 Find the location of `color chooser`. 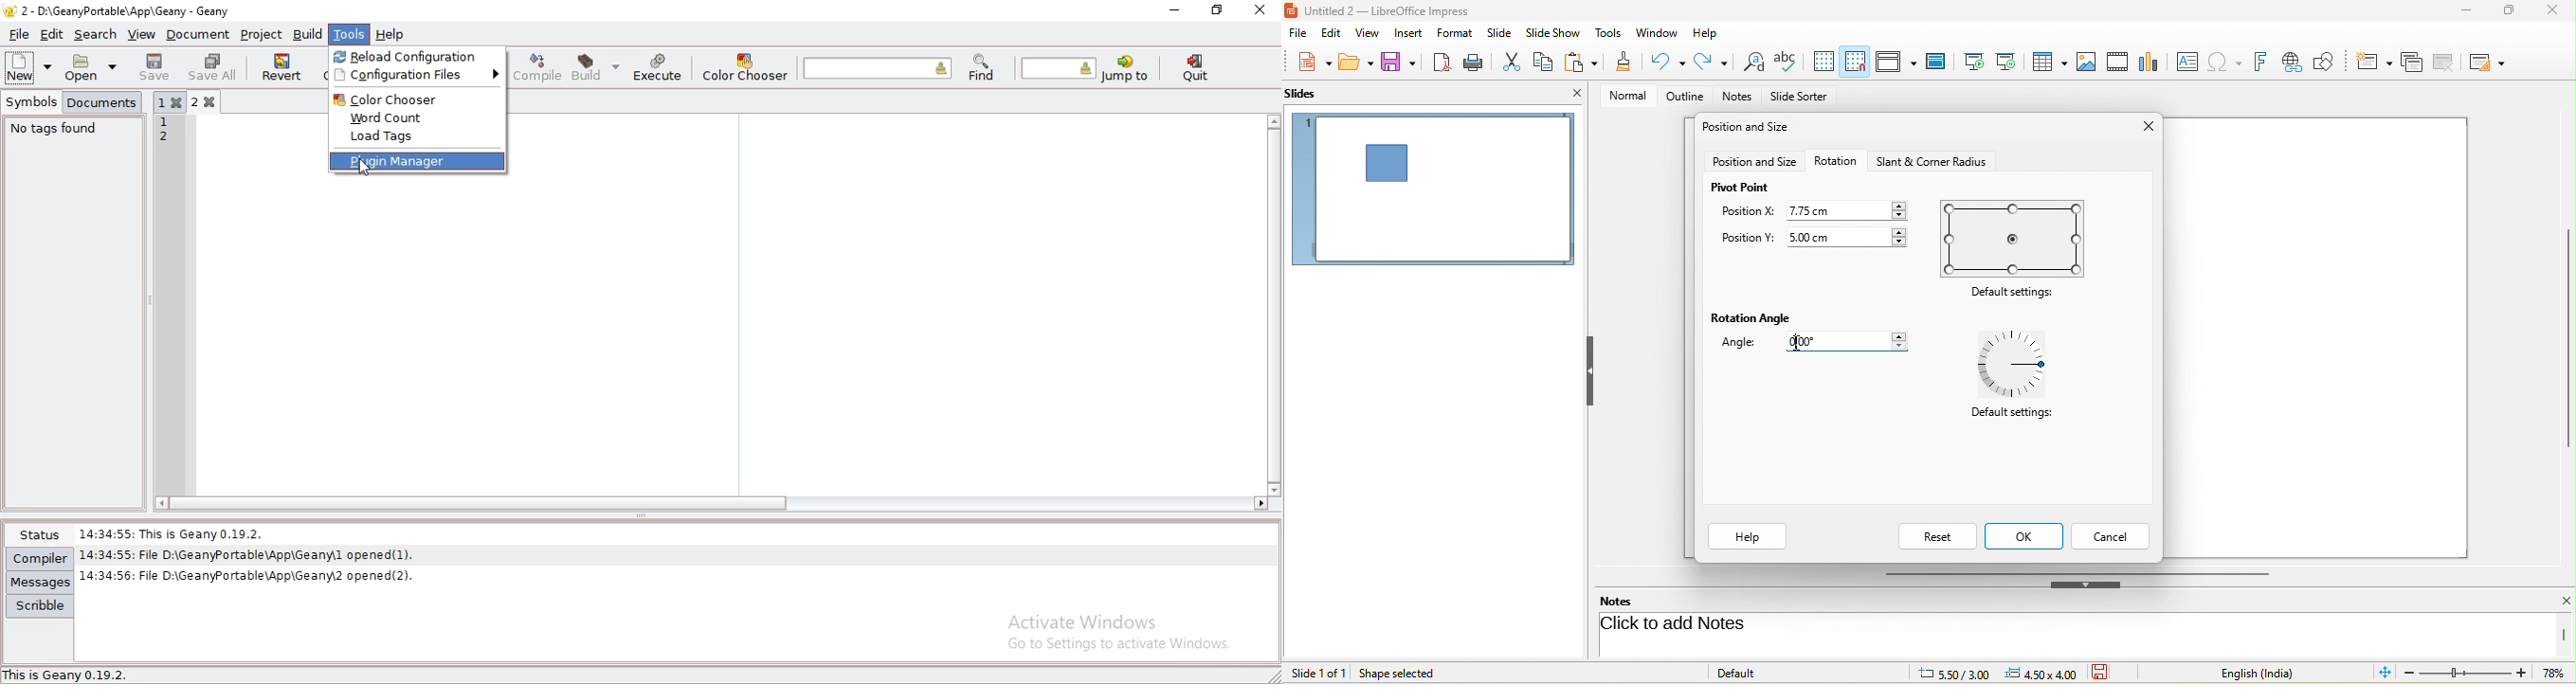

color chooser is located at coordinates (383, 101).